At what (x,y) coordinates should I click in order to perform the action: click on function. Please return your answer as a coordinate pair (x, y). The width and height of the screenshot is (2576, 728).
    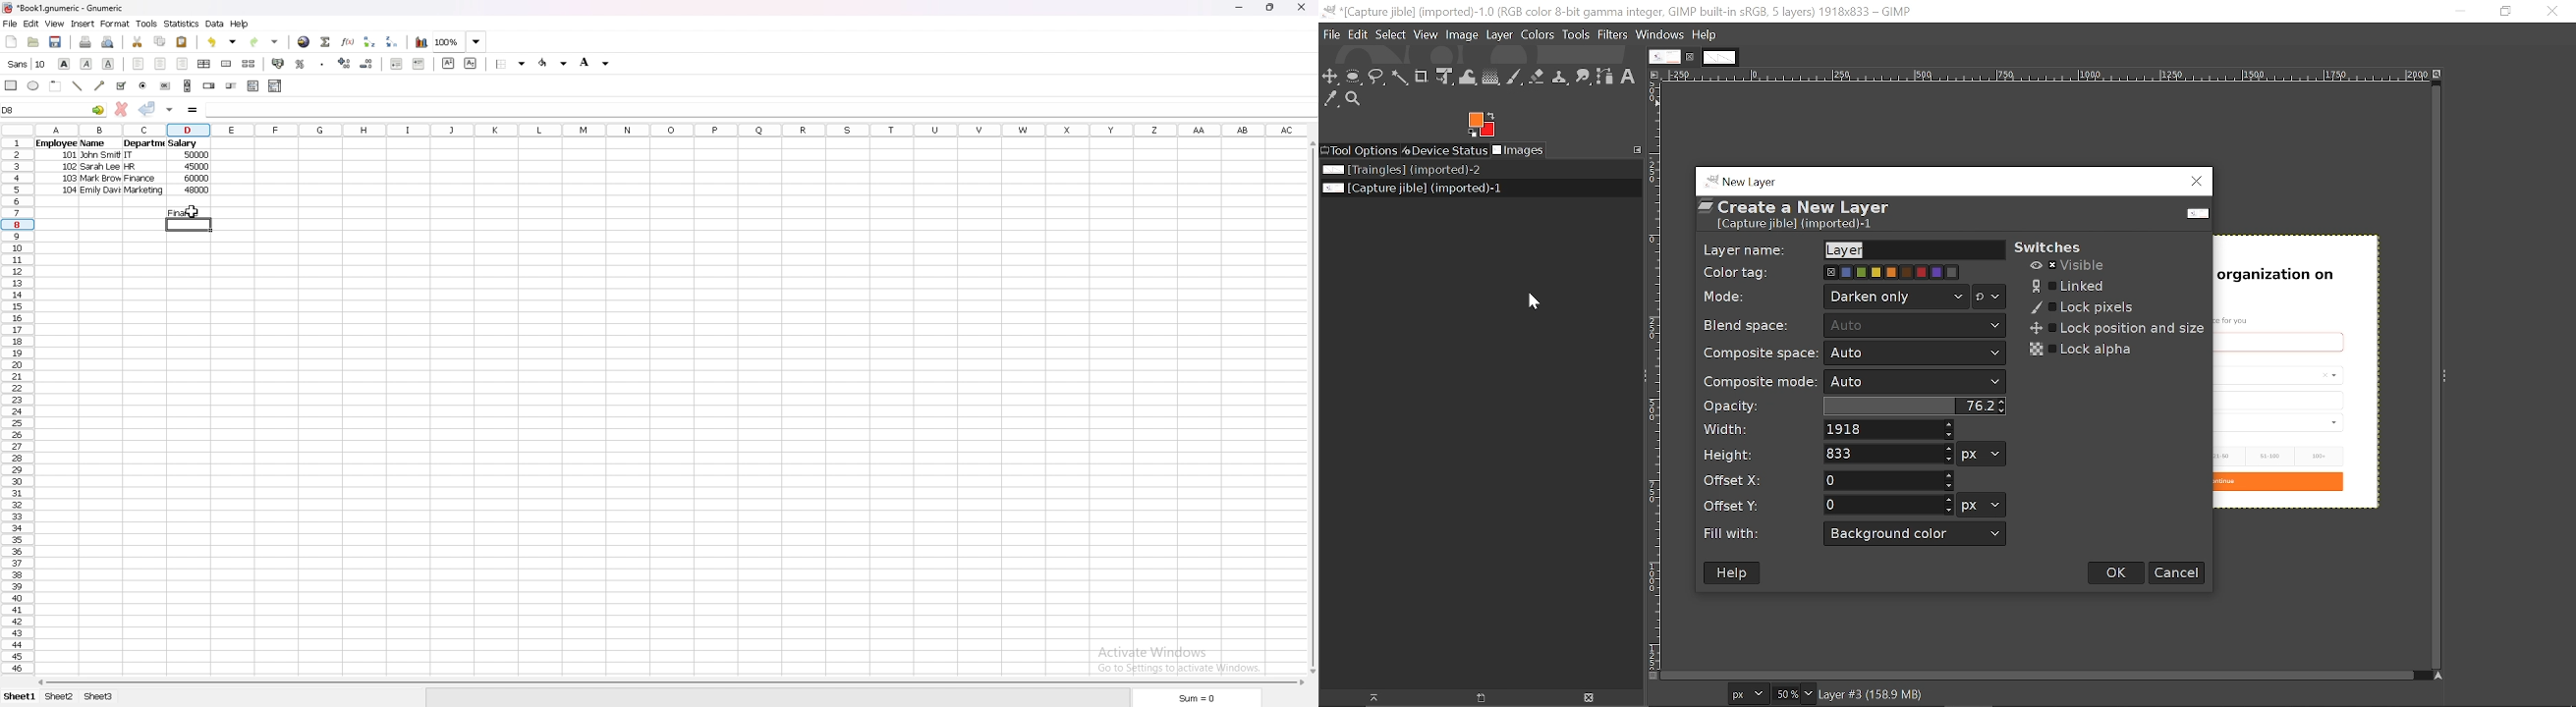
    Looking at the image, I should click on (348, 41).